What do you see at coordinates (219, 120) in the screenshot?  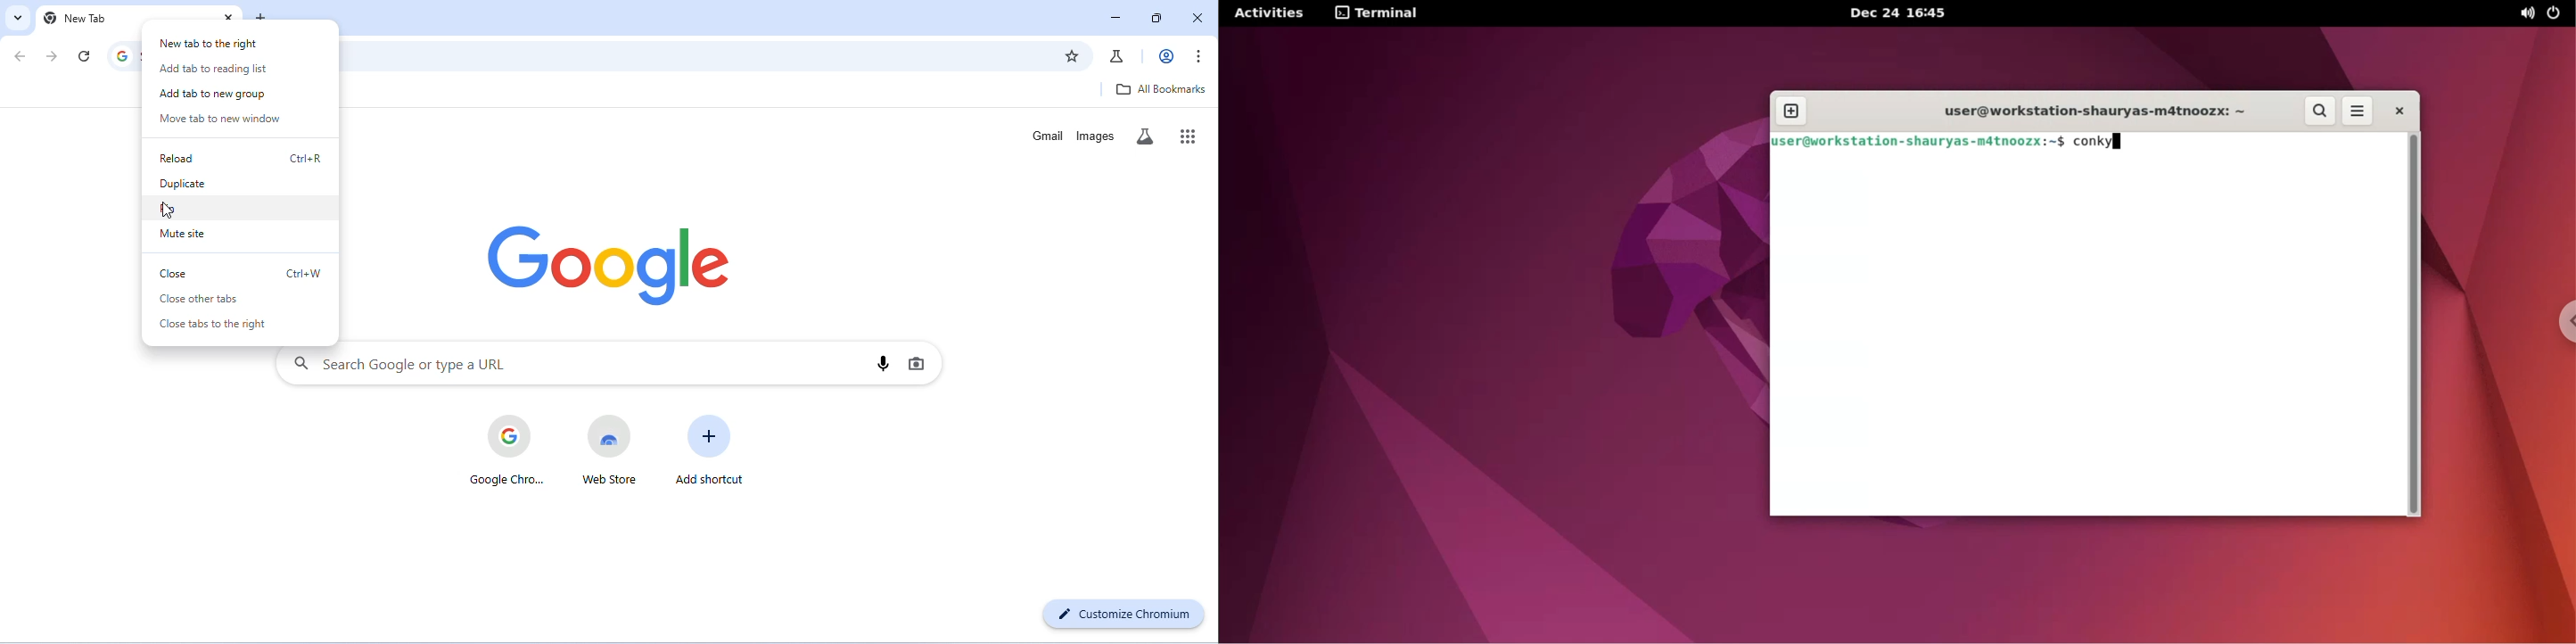 I see `move tab to new window` at bounding box center [219, 120].